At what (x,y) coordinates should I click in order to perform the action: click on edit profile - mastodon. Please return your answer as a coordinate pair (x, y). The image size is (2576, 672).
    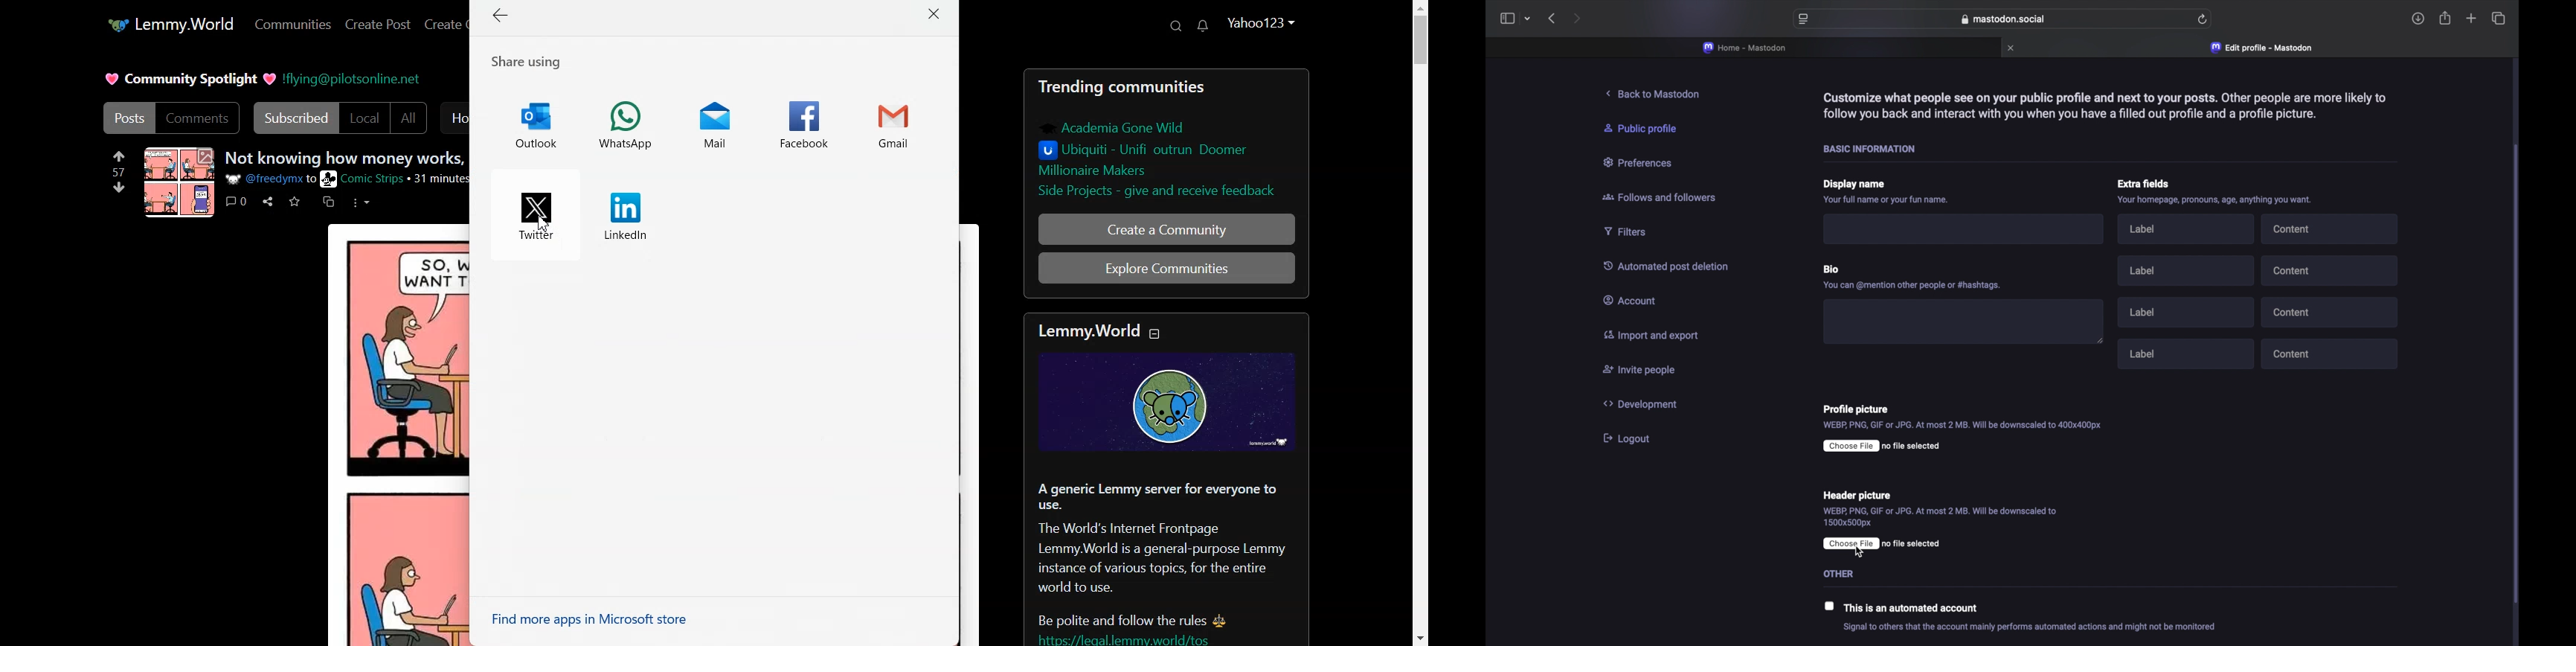
    Looking at the image, I should click on (2263, 48).